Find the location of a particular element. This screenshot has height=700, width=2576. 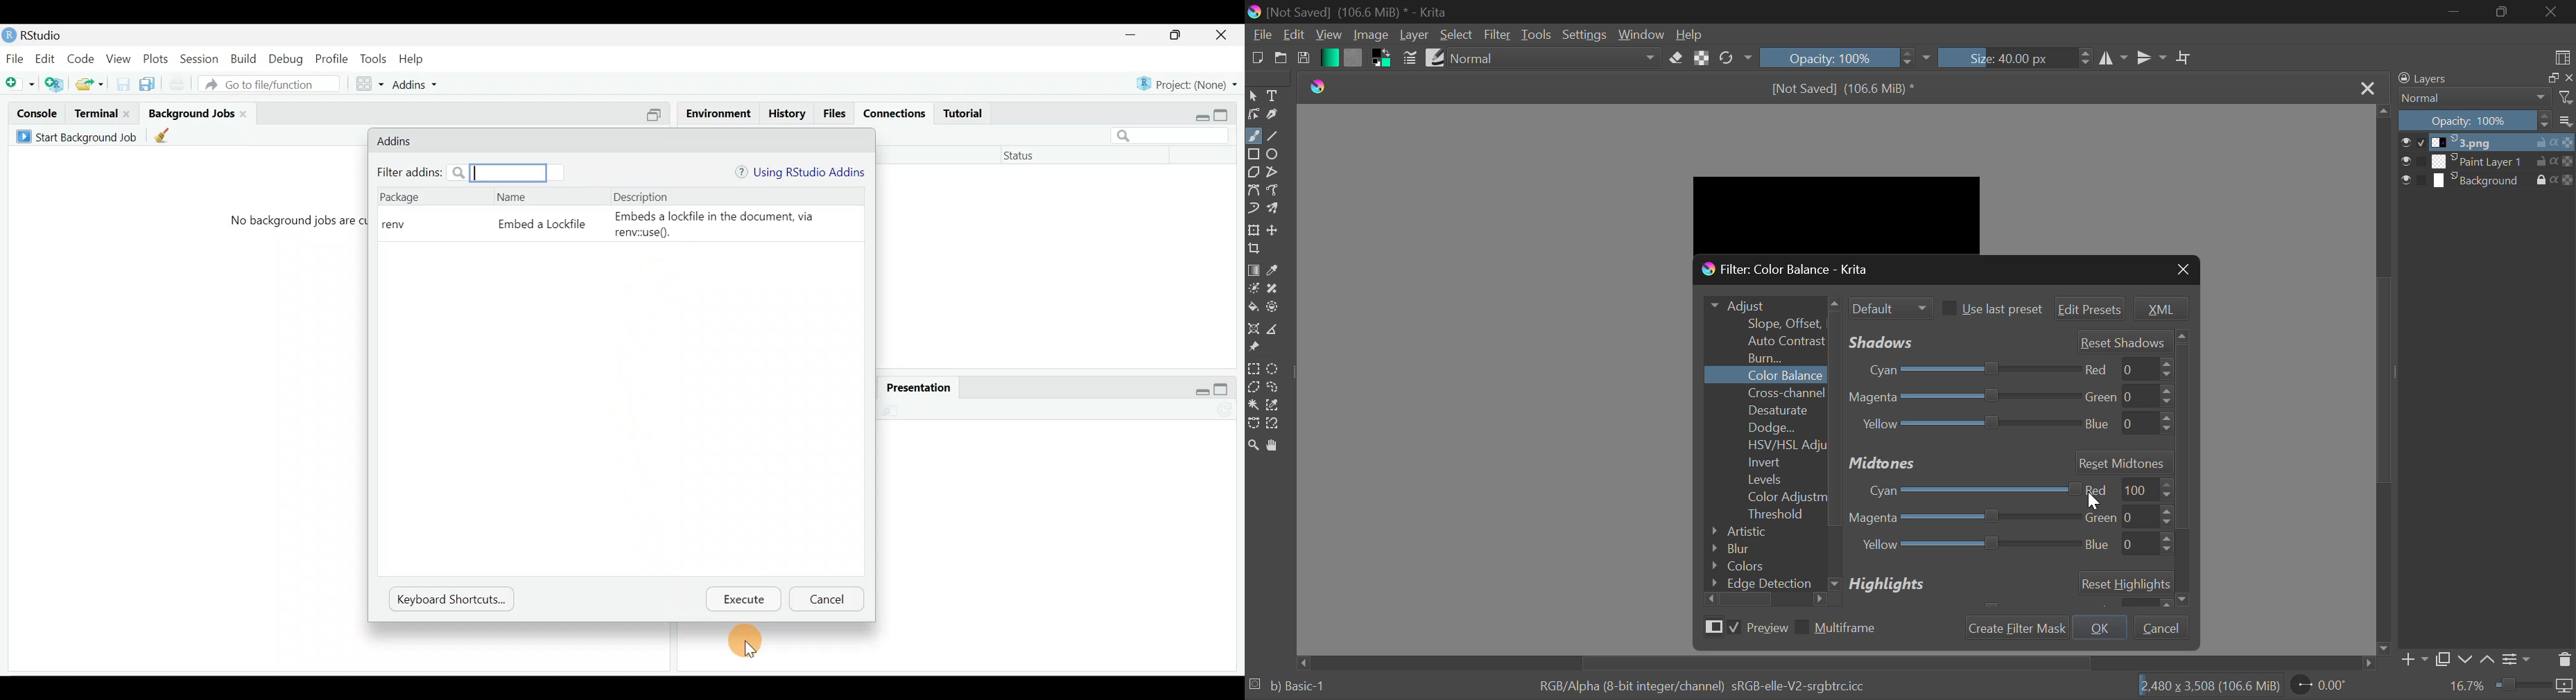

Polygon Selection is located at coordinates (1254, 388).